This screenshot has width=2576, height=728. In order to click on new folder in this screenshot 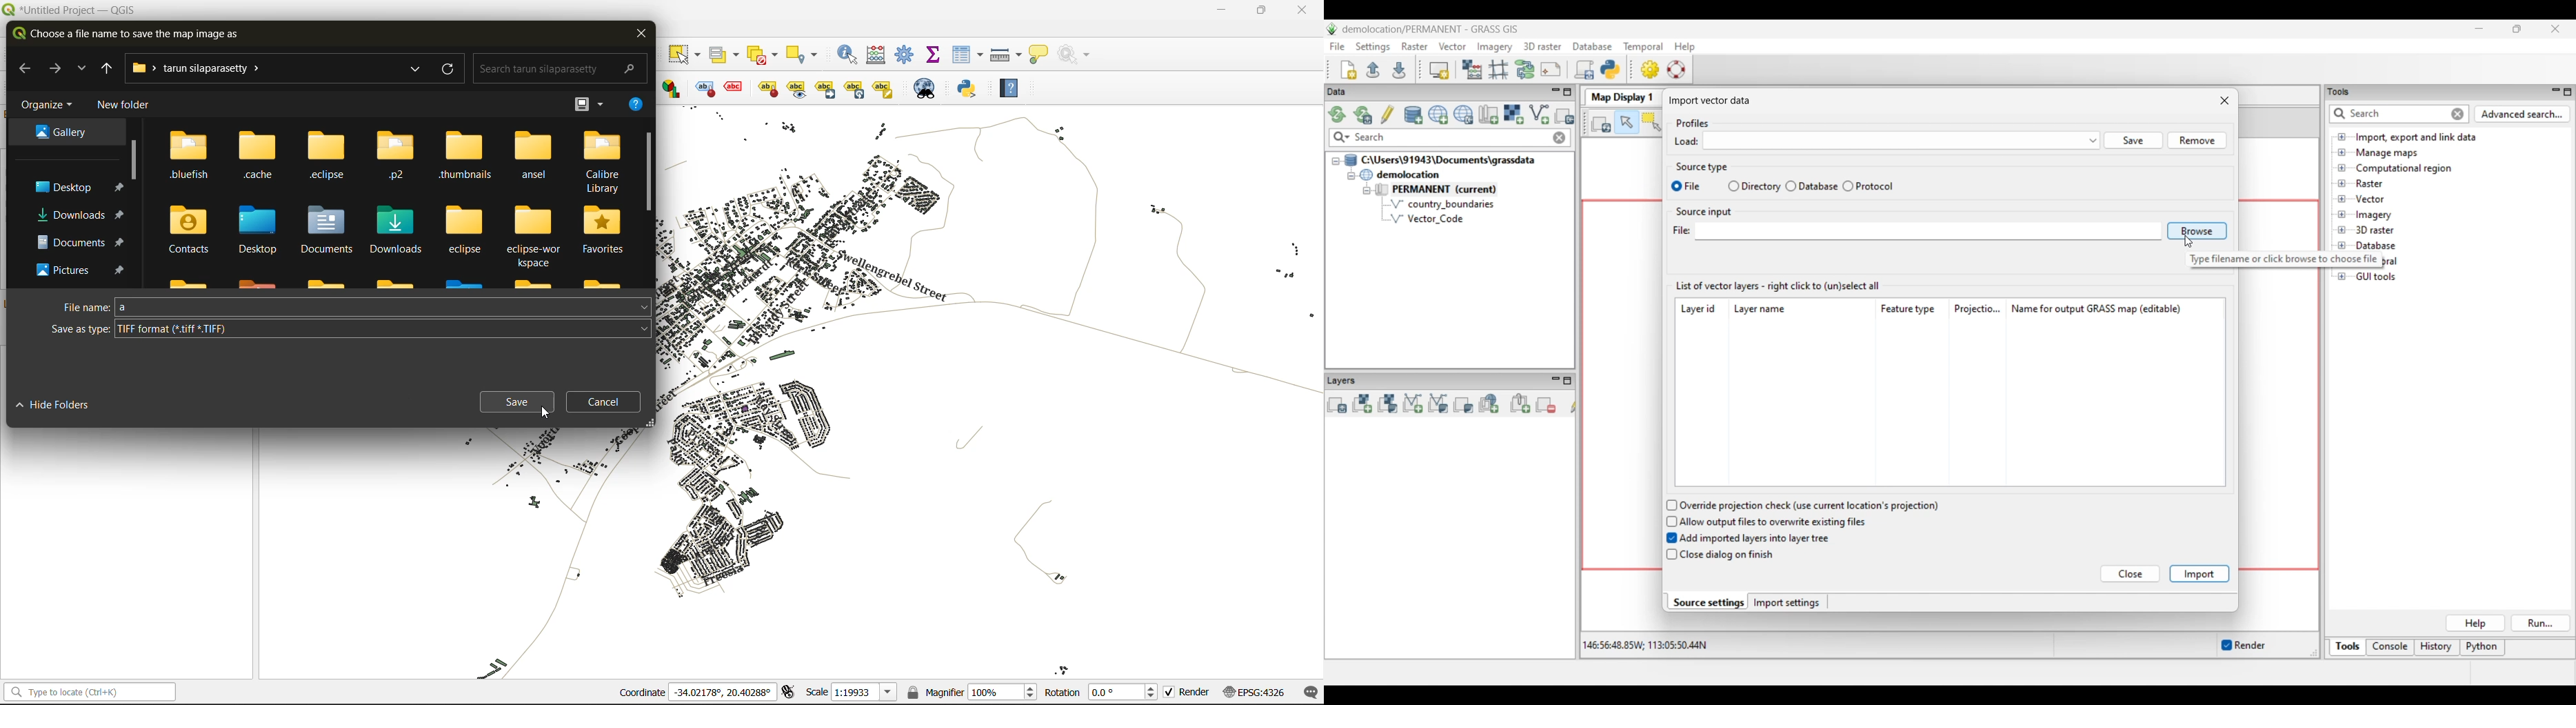, I will do `click(121, 106)`.